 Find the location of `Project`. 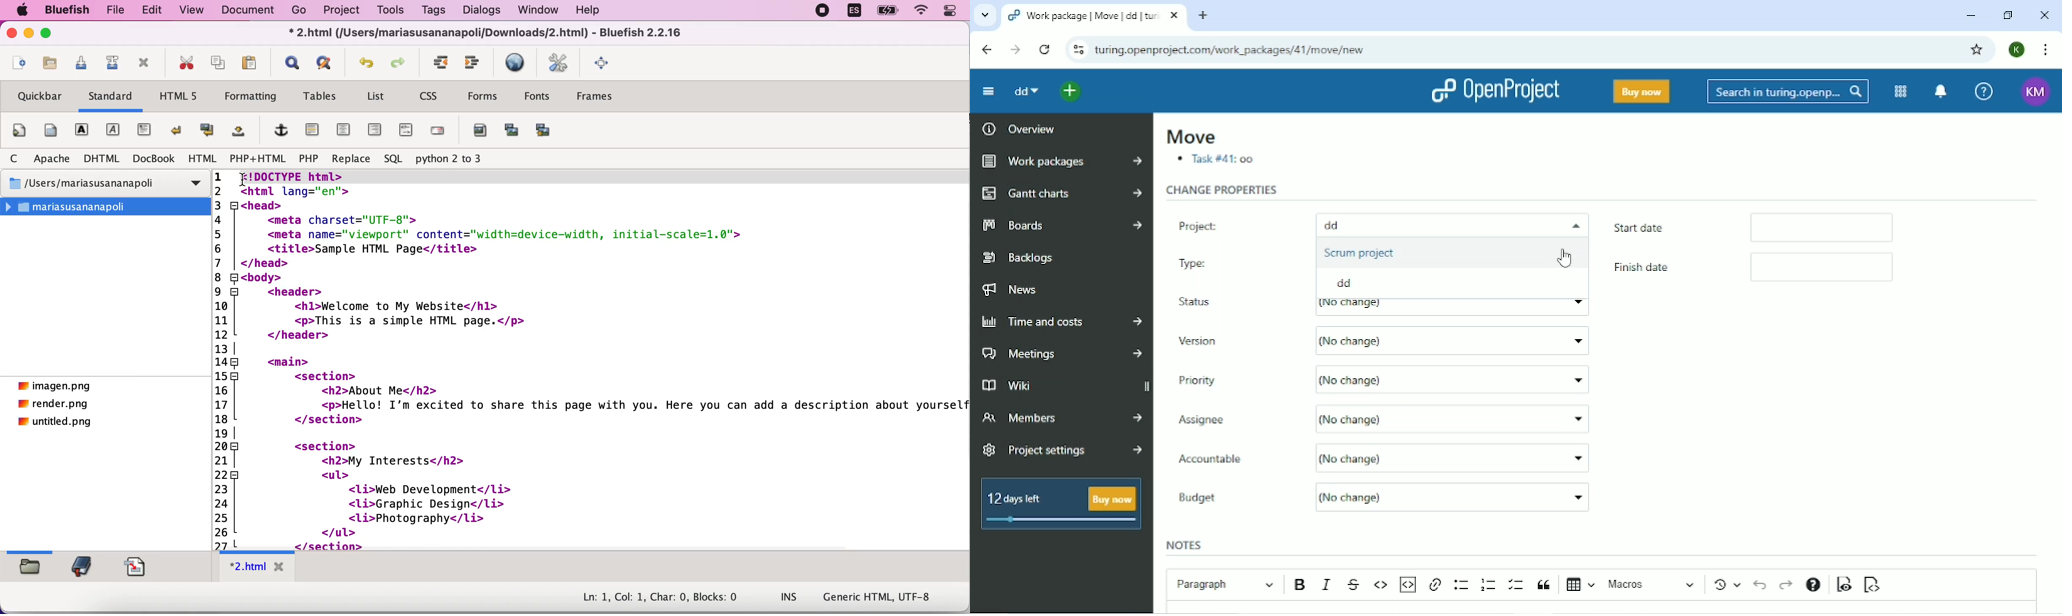

Project is located at coordinates (1233, 222).